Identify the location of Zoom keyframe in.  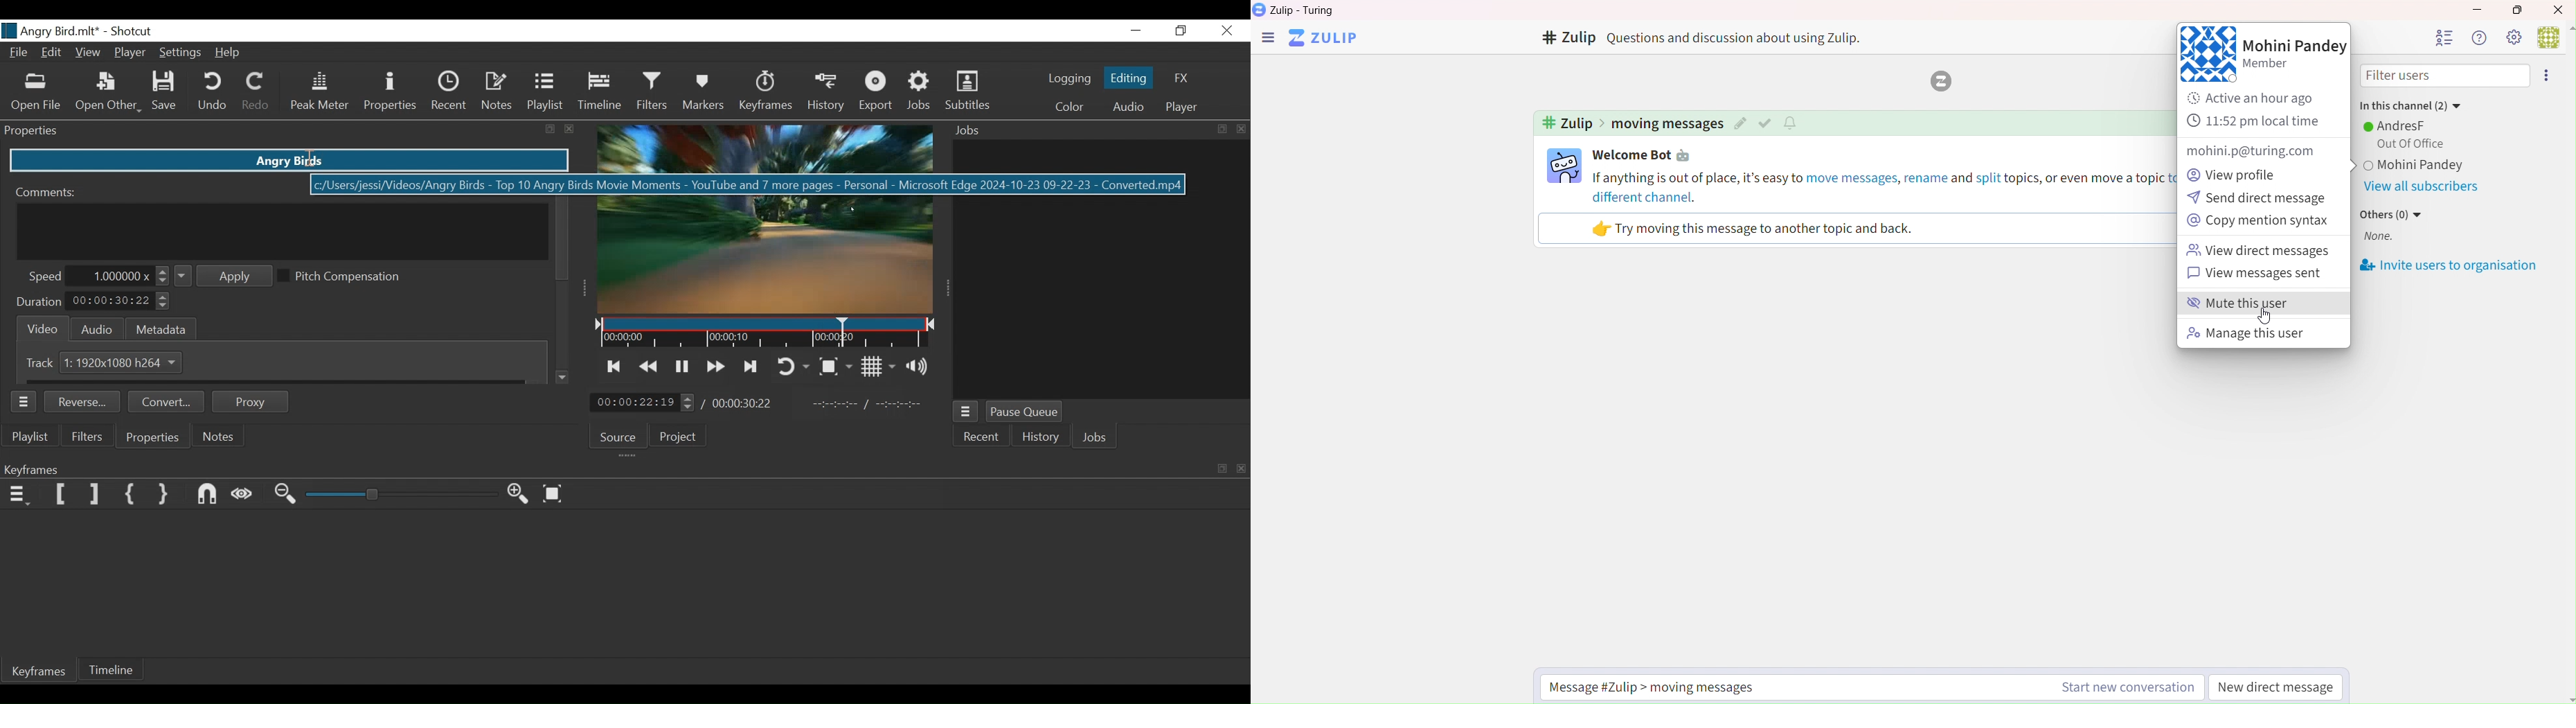
(522, 496).